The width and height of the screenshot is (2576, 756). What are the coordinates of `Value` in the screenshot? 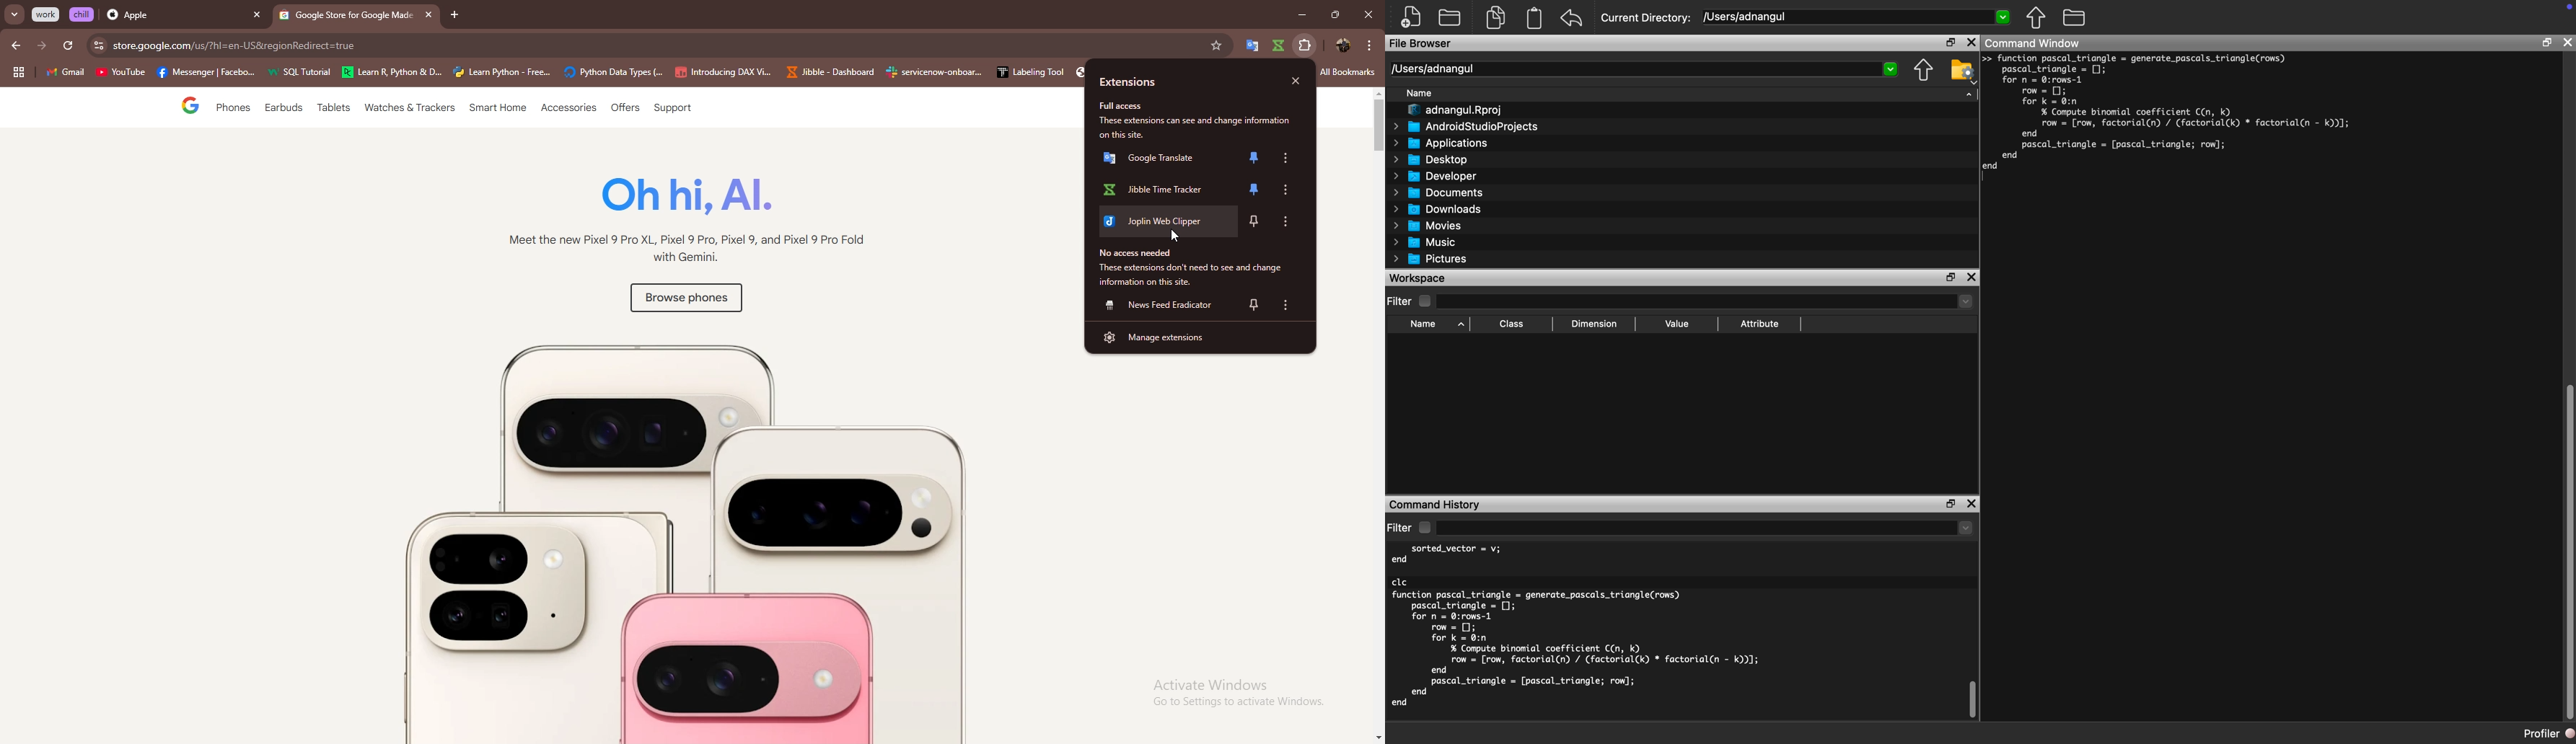 It's located at (1676, 324).